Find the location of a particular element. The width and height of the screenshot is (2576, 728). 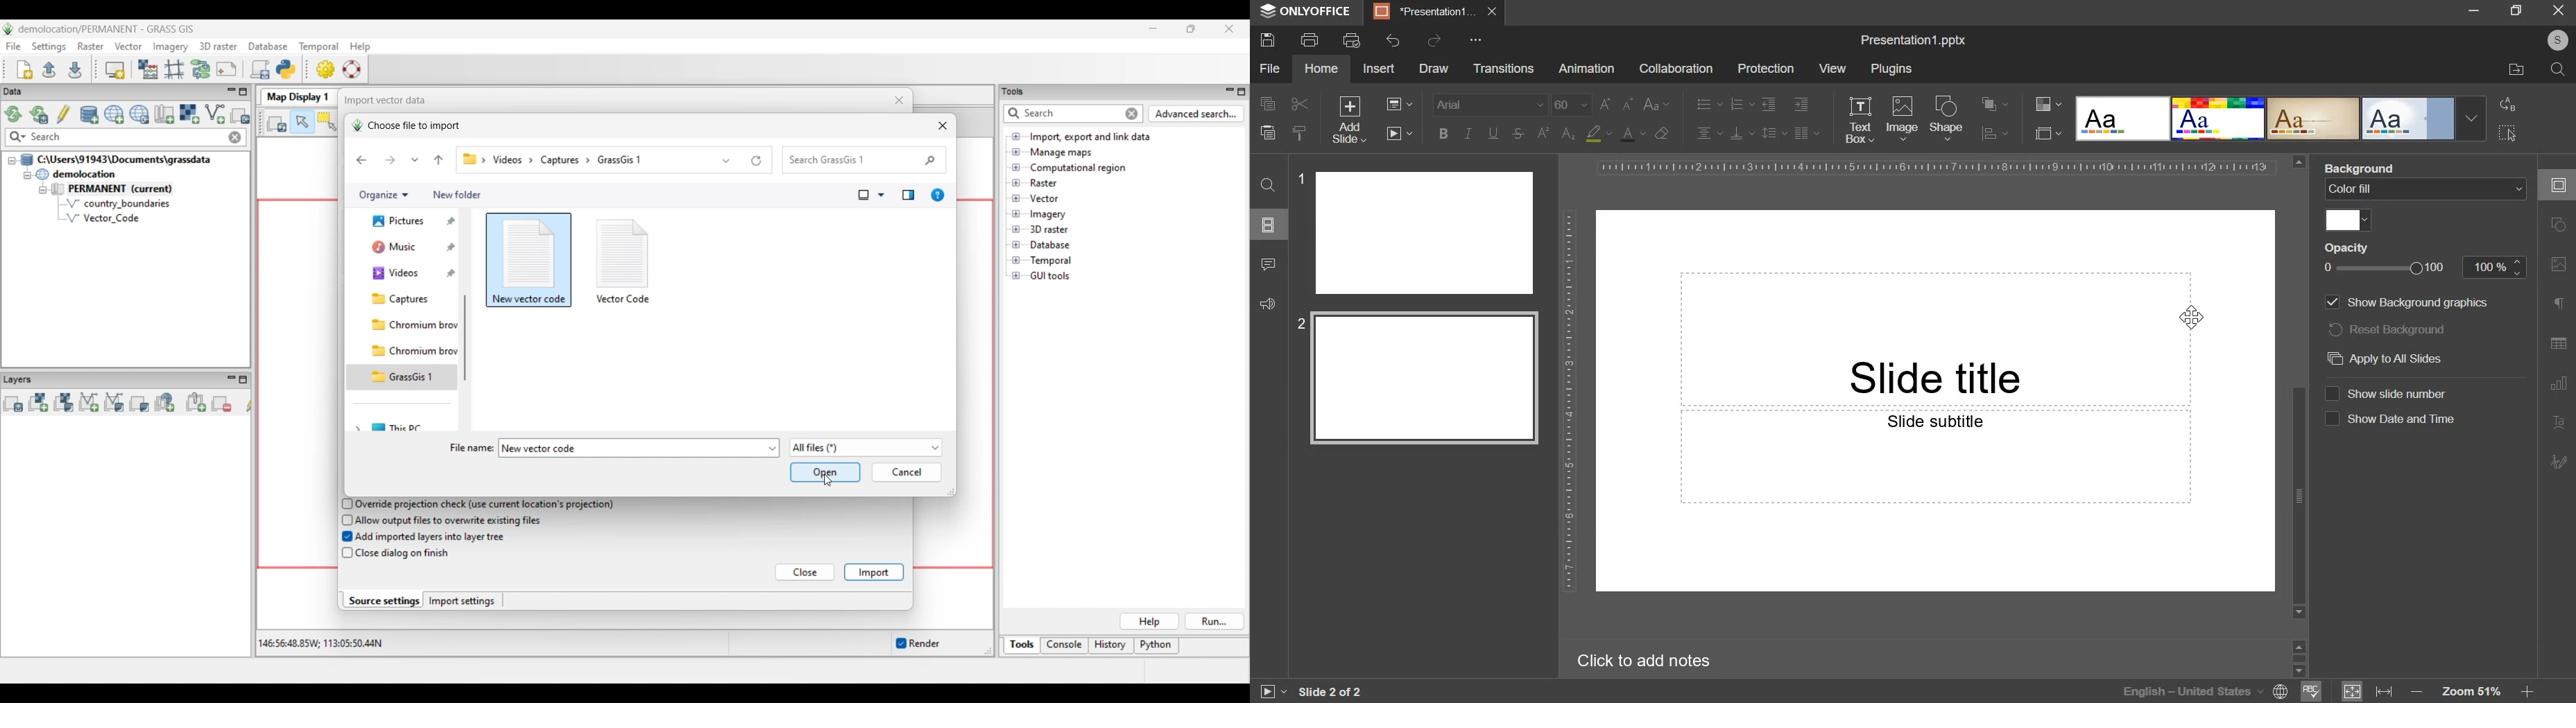

slide 1 of 1 is located at coordinates (1328, 692).